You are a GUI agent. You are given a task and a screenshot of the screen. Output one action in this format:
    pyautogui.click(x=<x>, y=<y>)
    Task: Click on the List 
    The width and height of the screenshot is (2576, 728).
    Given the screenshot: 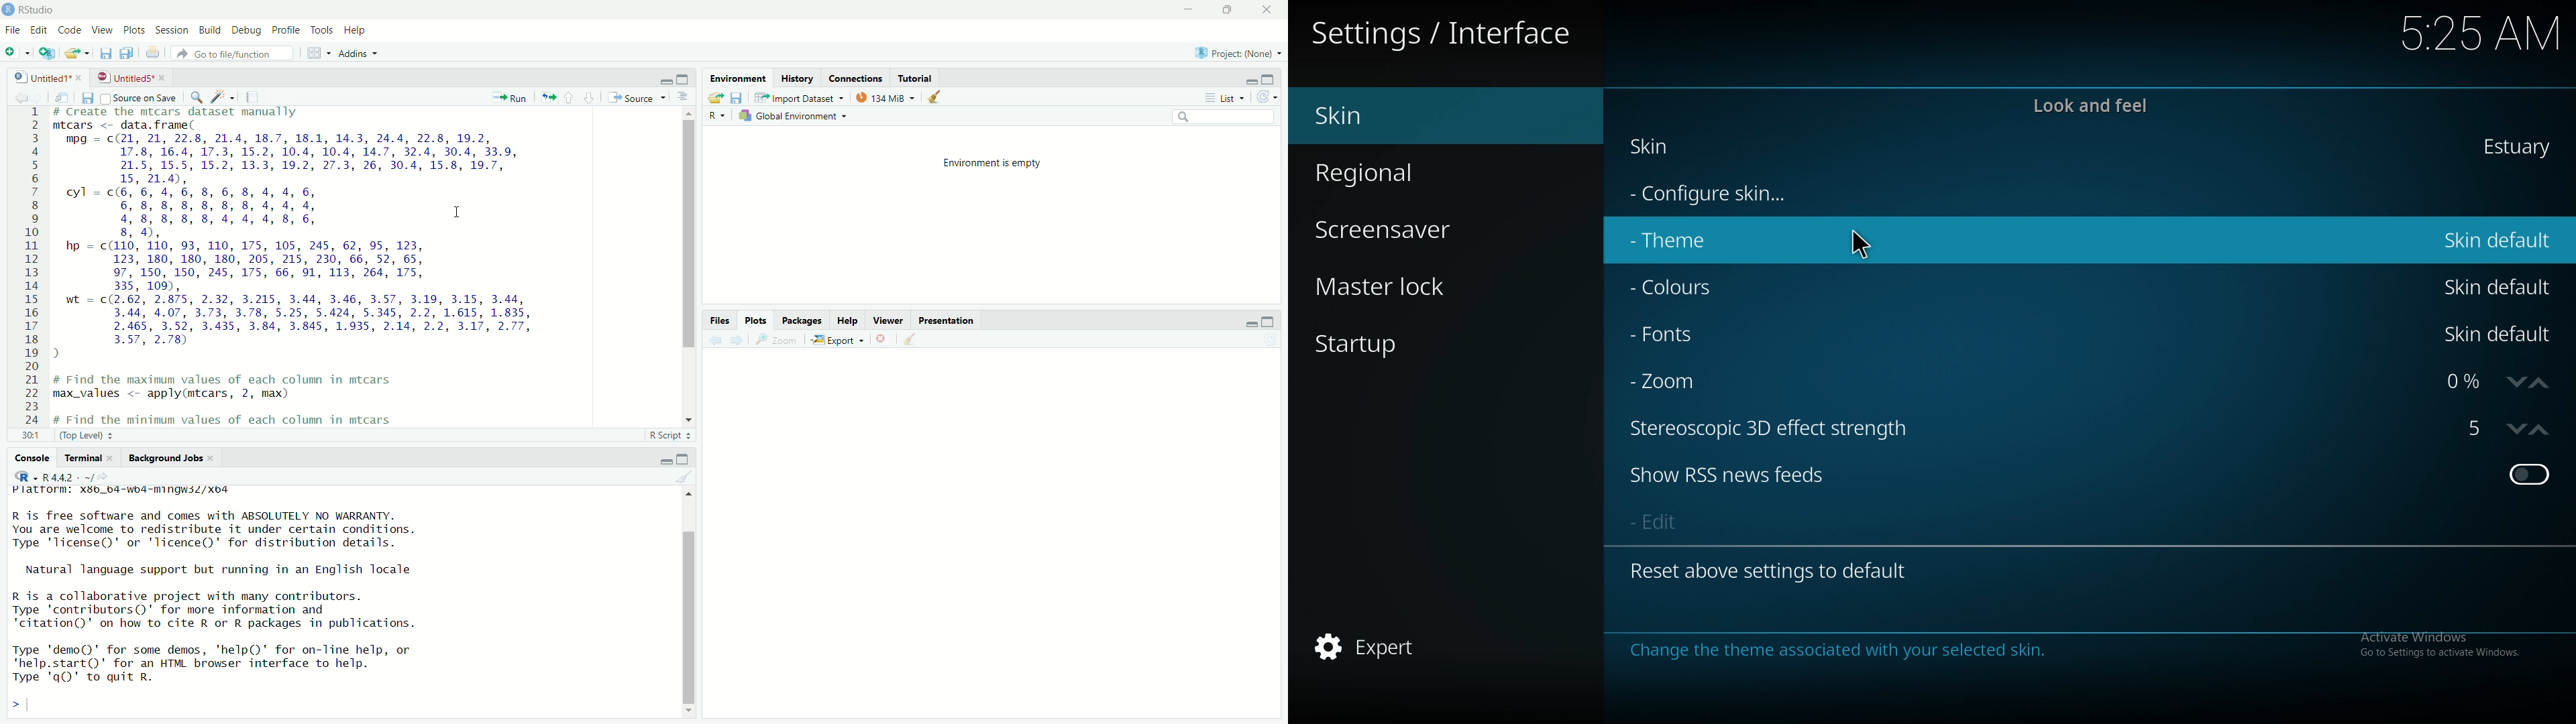 What is the action you would take?
    pyautogui.click(x=1224, y=97)
    